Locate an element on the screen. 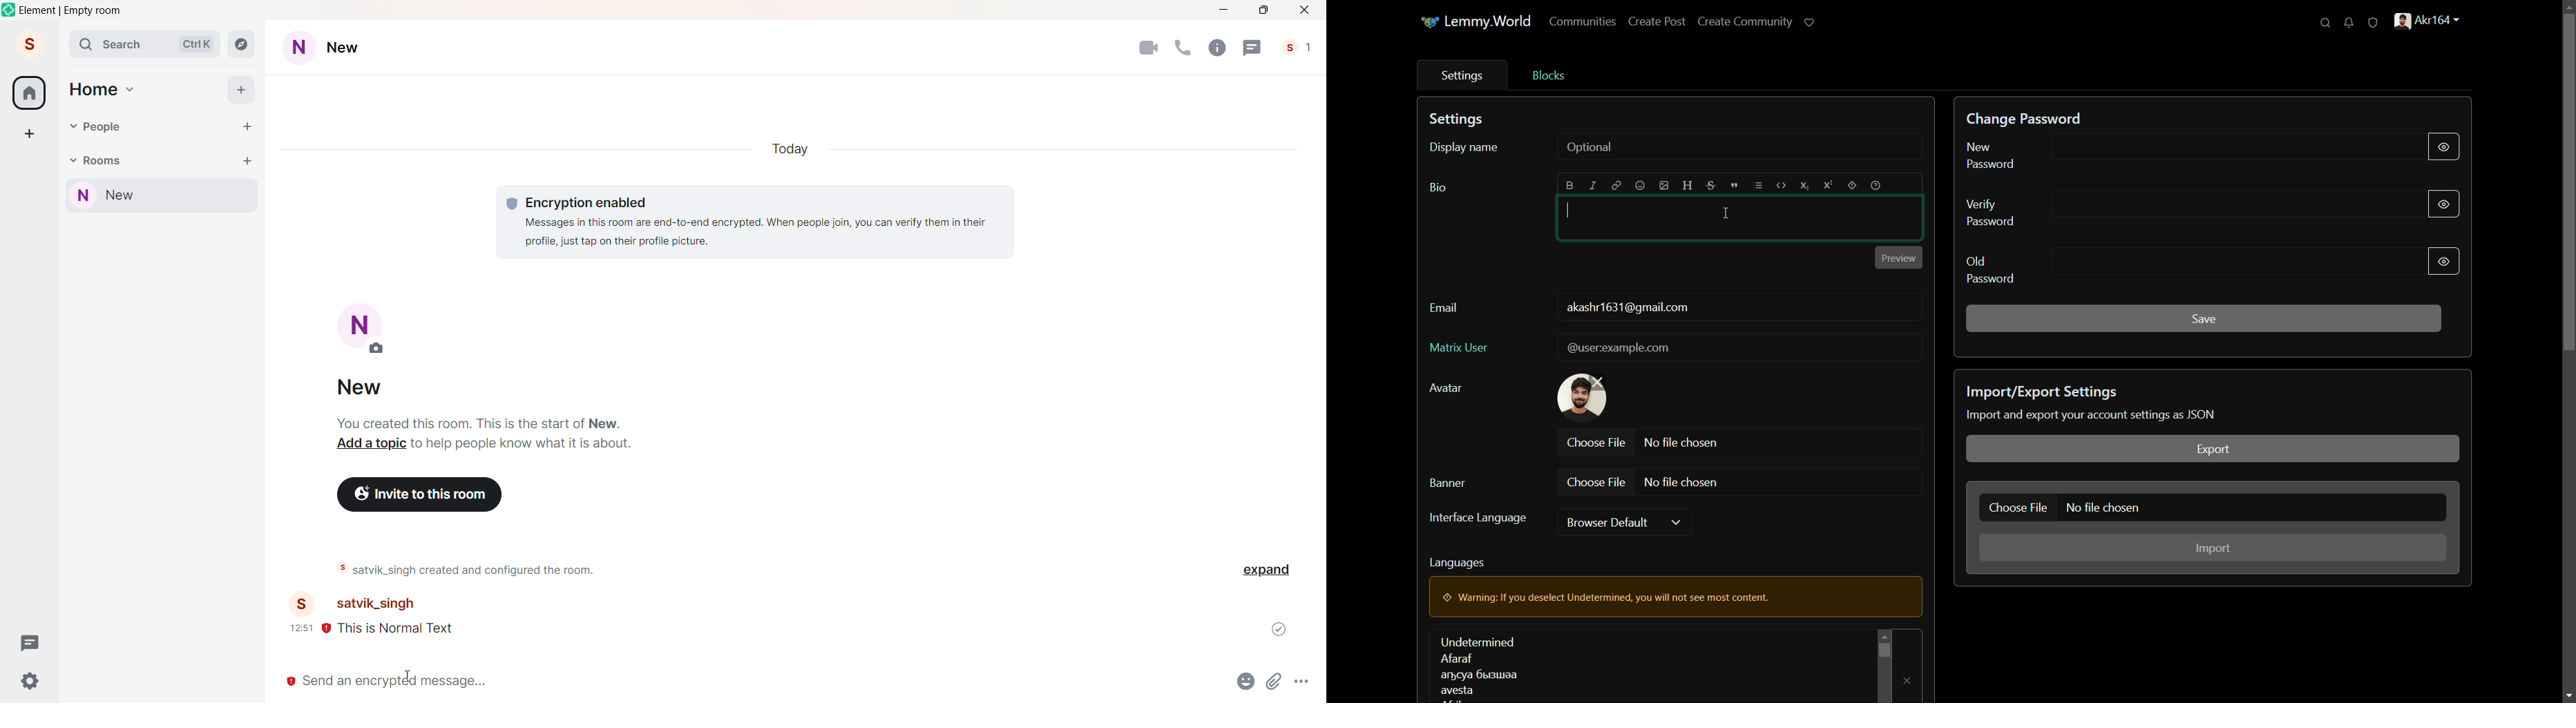 The height and width of the screenshot is (728, 2576). support lemmy.world is located at coordinates (1809, 21).